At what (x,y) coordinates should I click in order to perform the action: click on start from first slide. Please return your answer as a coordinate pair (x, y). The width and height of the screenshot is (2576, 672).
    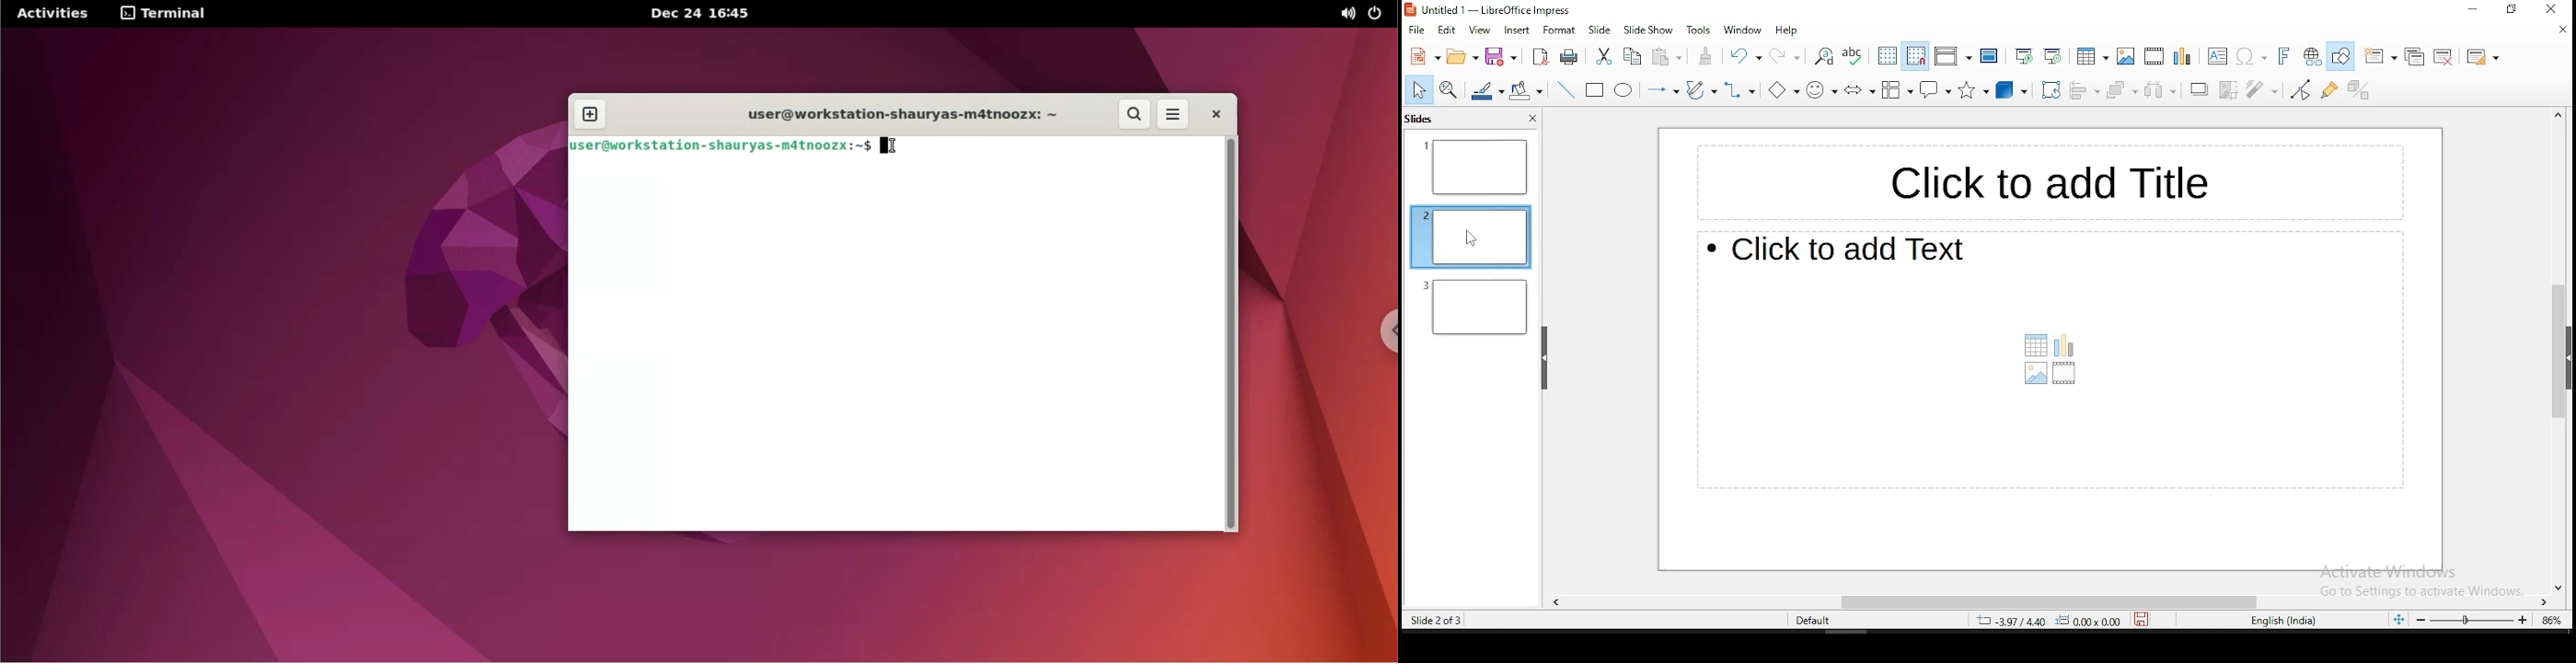
    Looking at the image, I should click on (2020, 57).